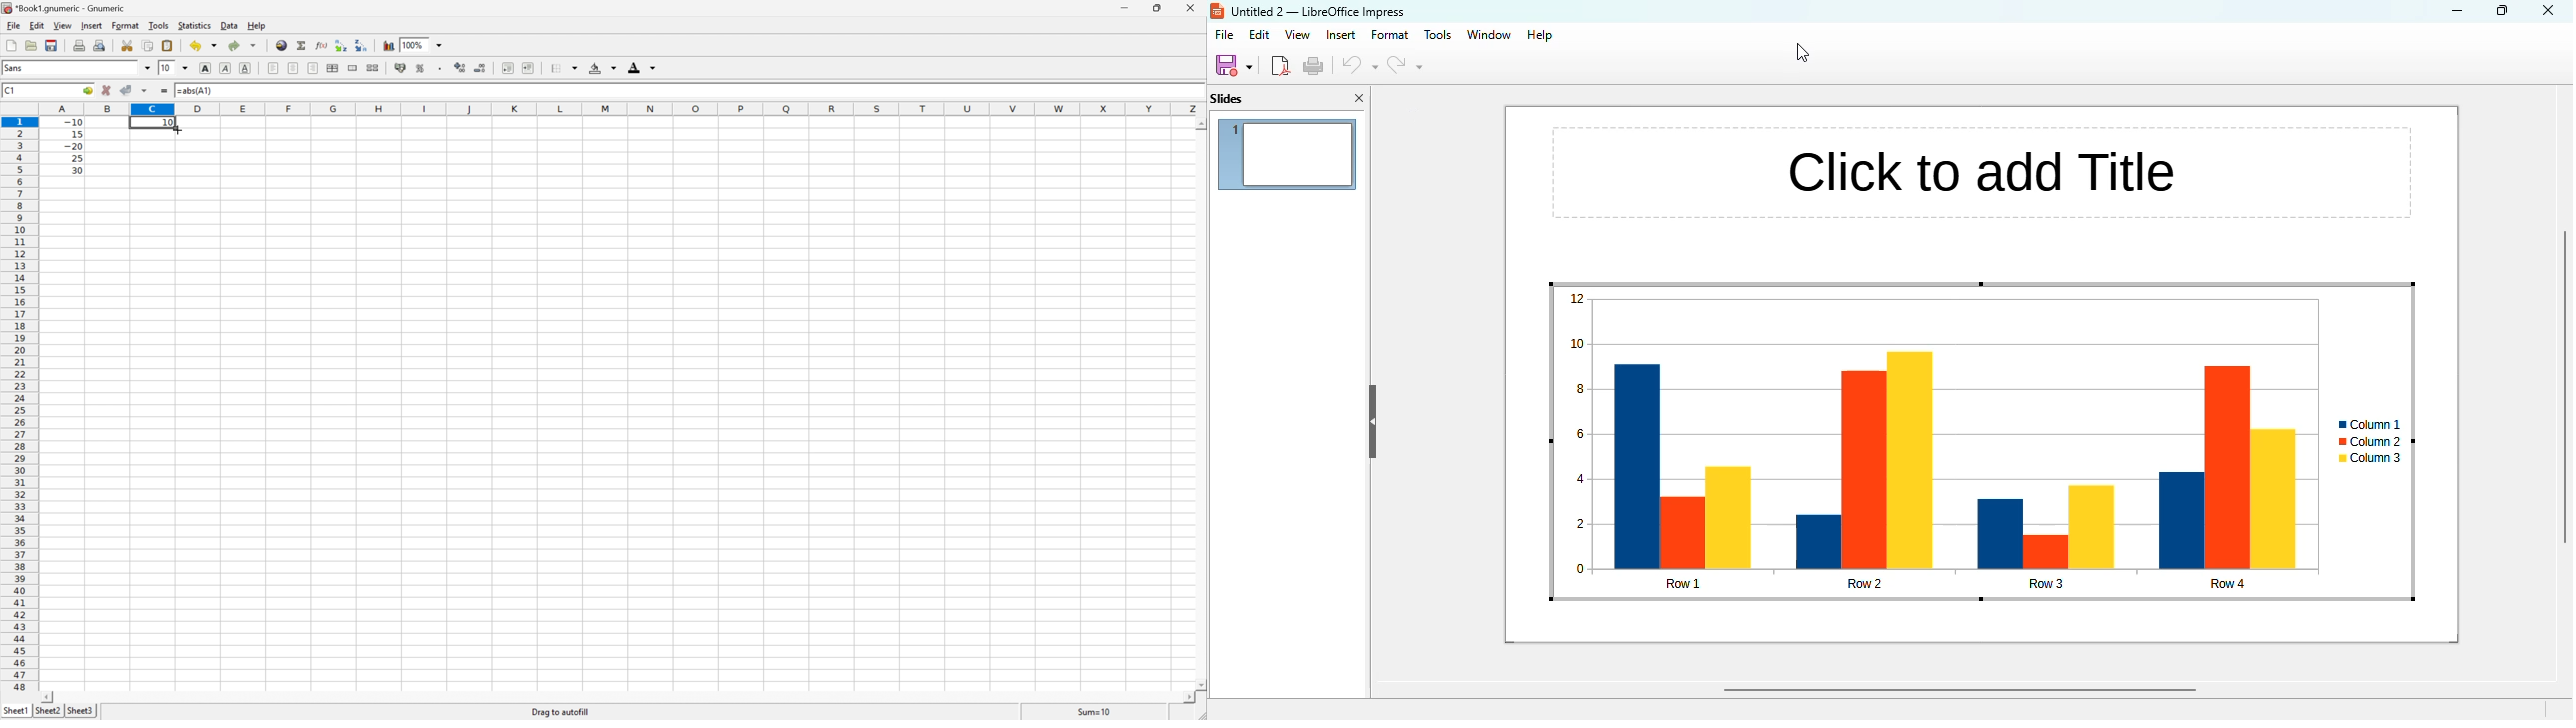 The image size is (2576, 728). What do you see at coordinates (415, 44) in the screenshot?
I see `100%` at bounding box center [415, 44].